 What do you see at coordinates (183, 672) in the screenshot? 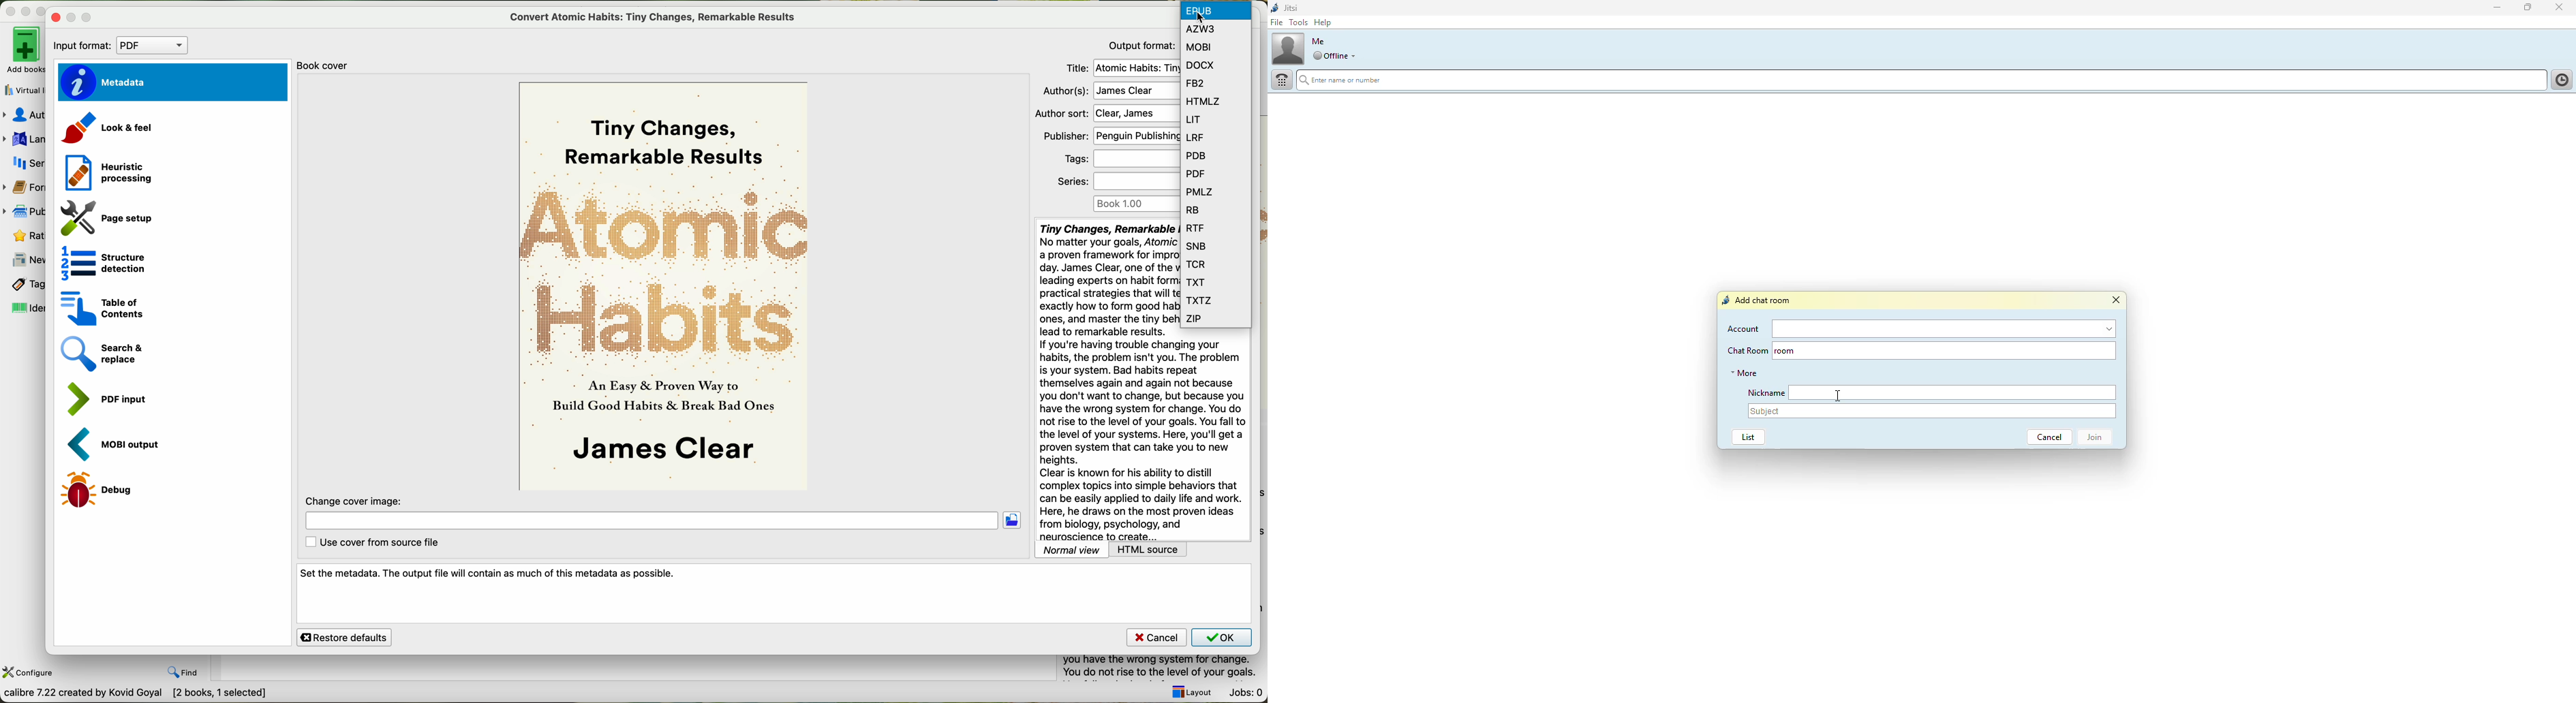
I see `find` at bounding box center [183, 672].